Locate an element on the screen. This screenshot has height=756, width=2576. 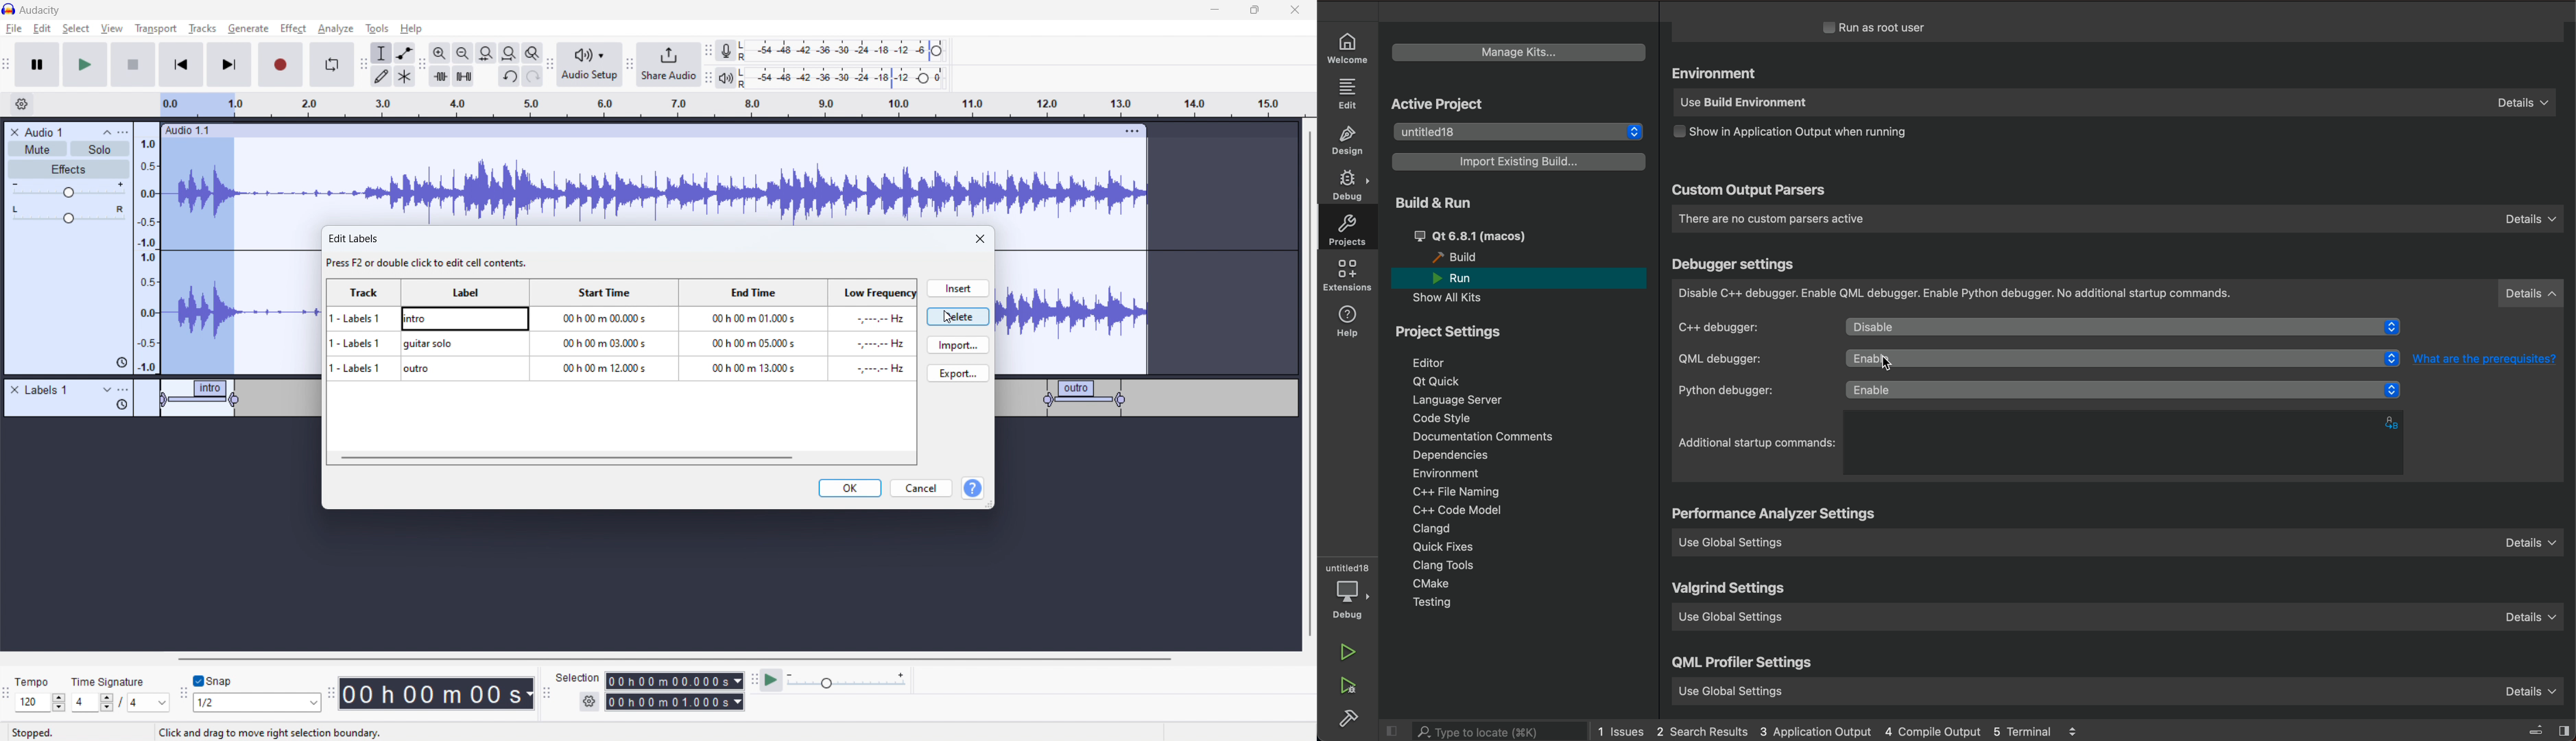
track is located at coordinates (366, 330).